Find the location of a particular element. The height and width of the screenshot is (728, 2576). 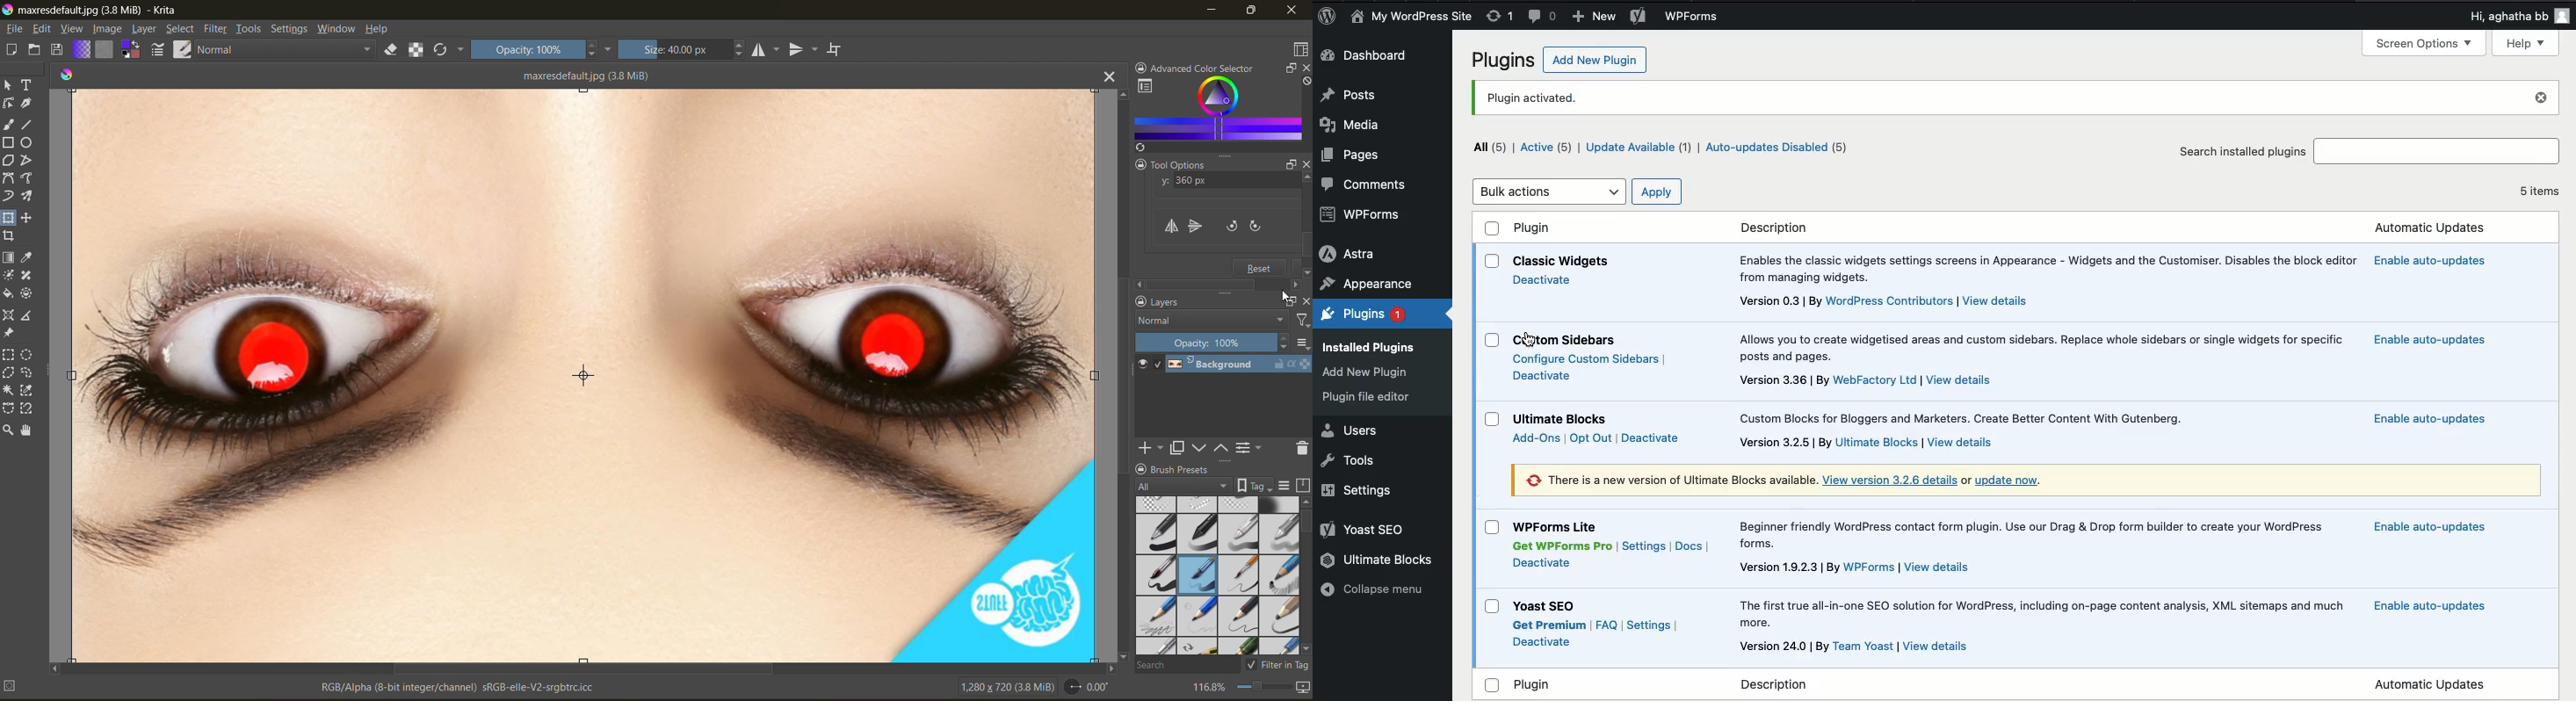

webfactory is located at coordinates (1875, 380).